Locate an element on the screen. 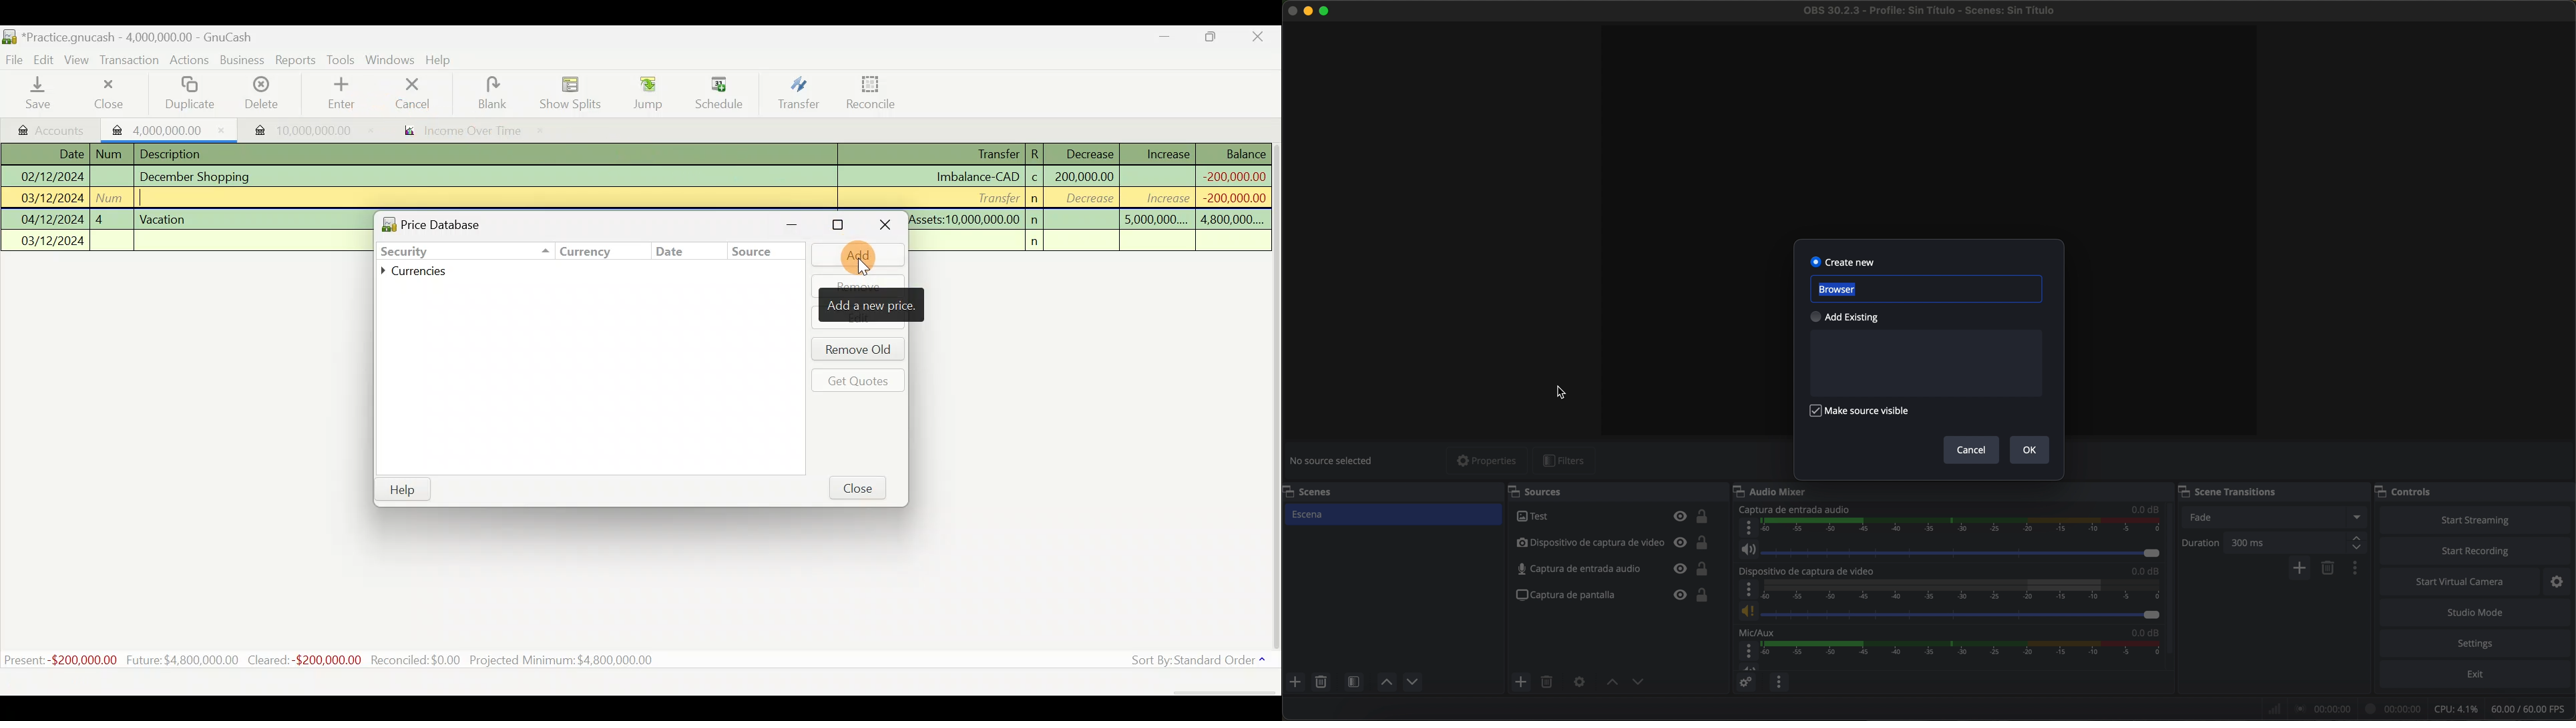 The height and width of the screenshot is (728, 2576). Close is located at coordinates (859, 487).